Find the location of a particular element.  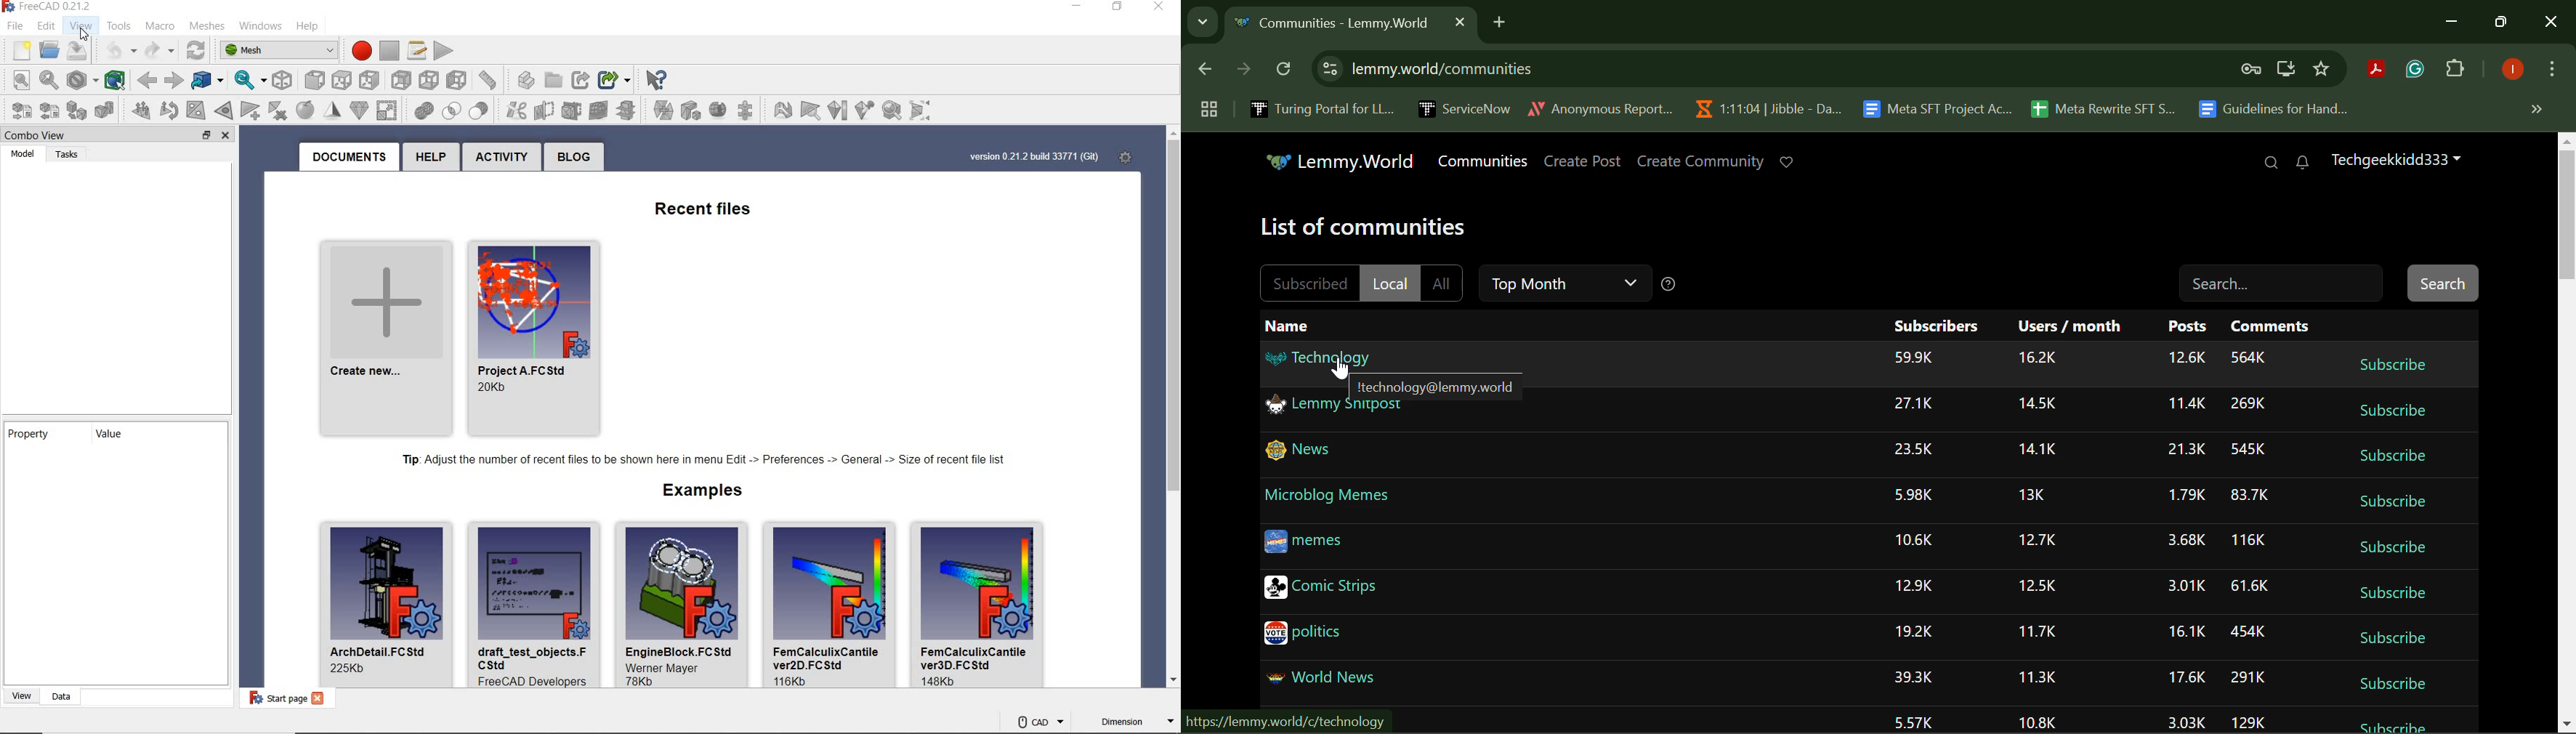

left is located at coordinates (429, 79).